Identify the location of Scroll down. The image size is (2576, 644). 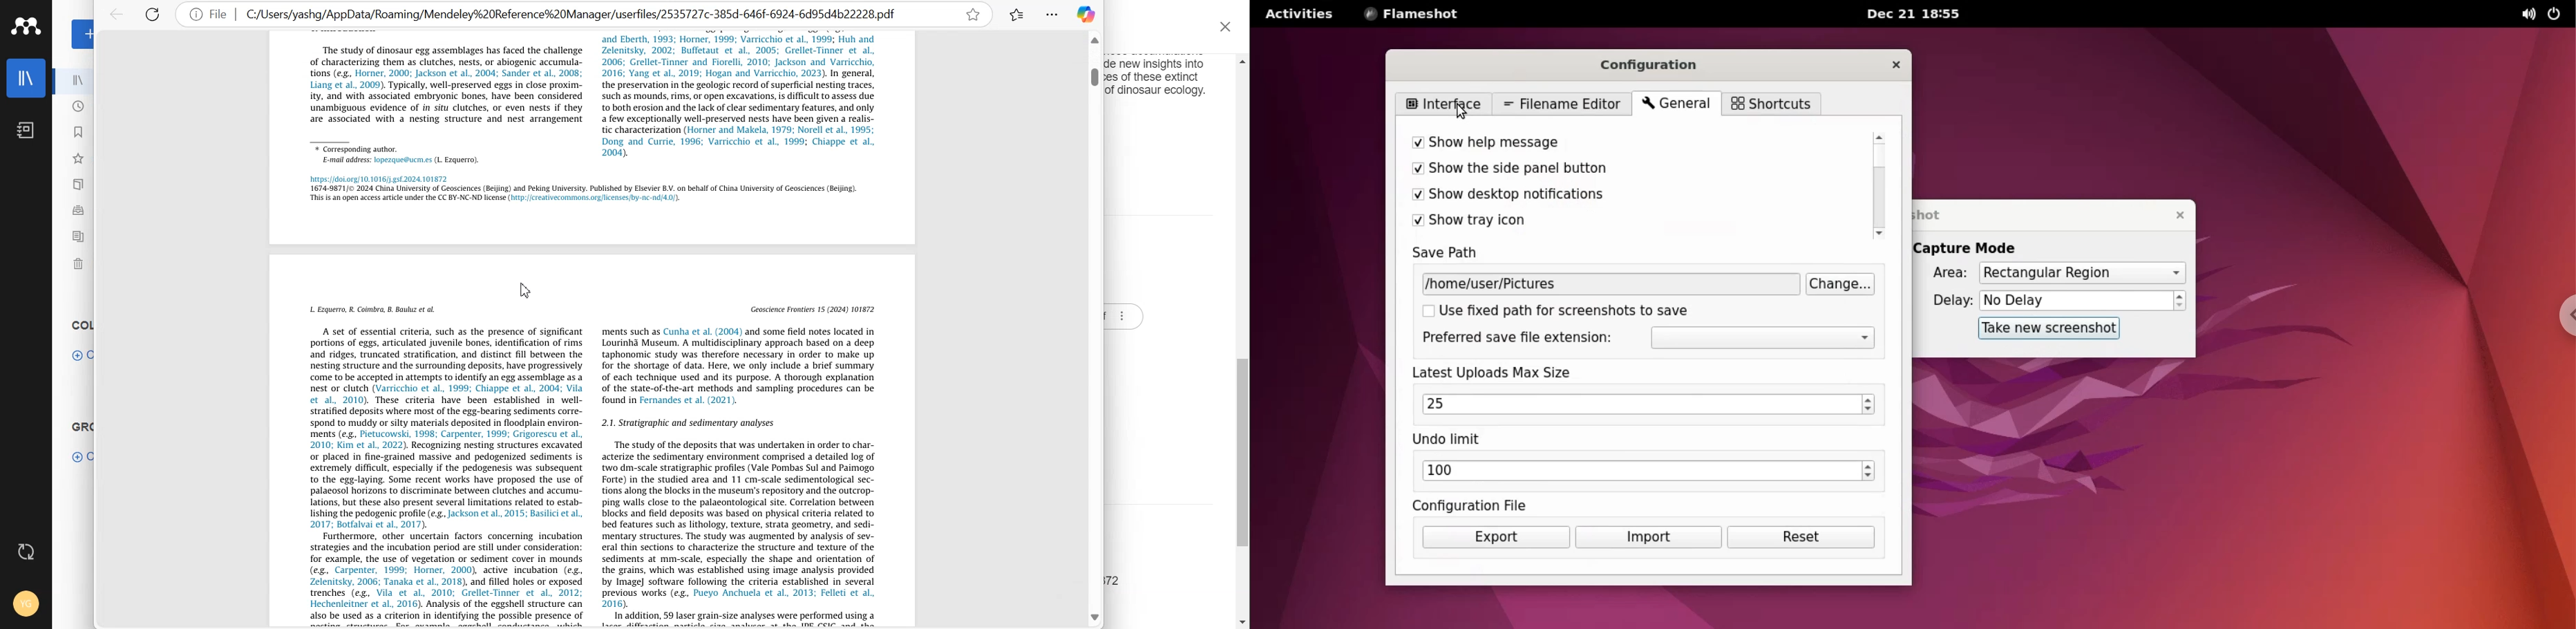
(1098, 618).